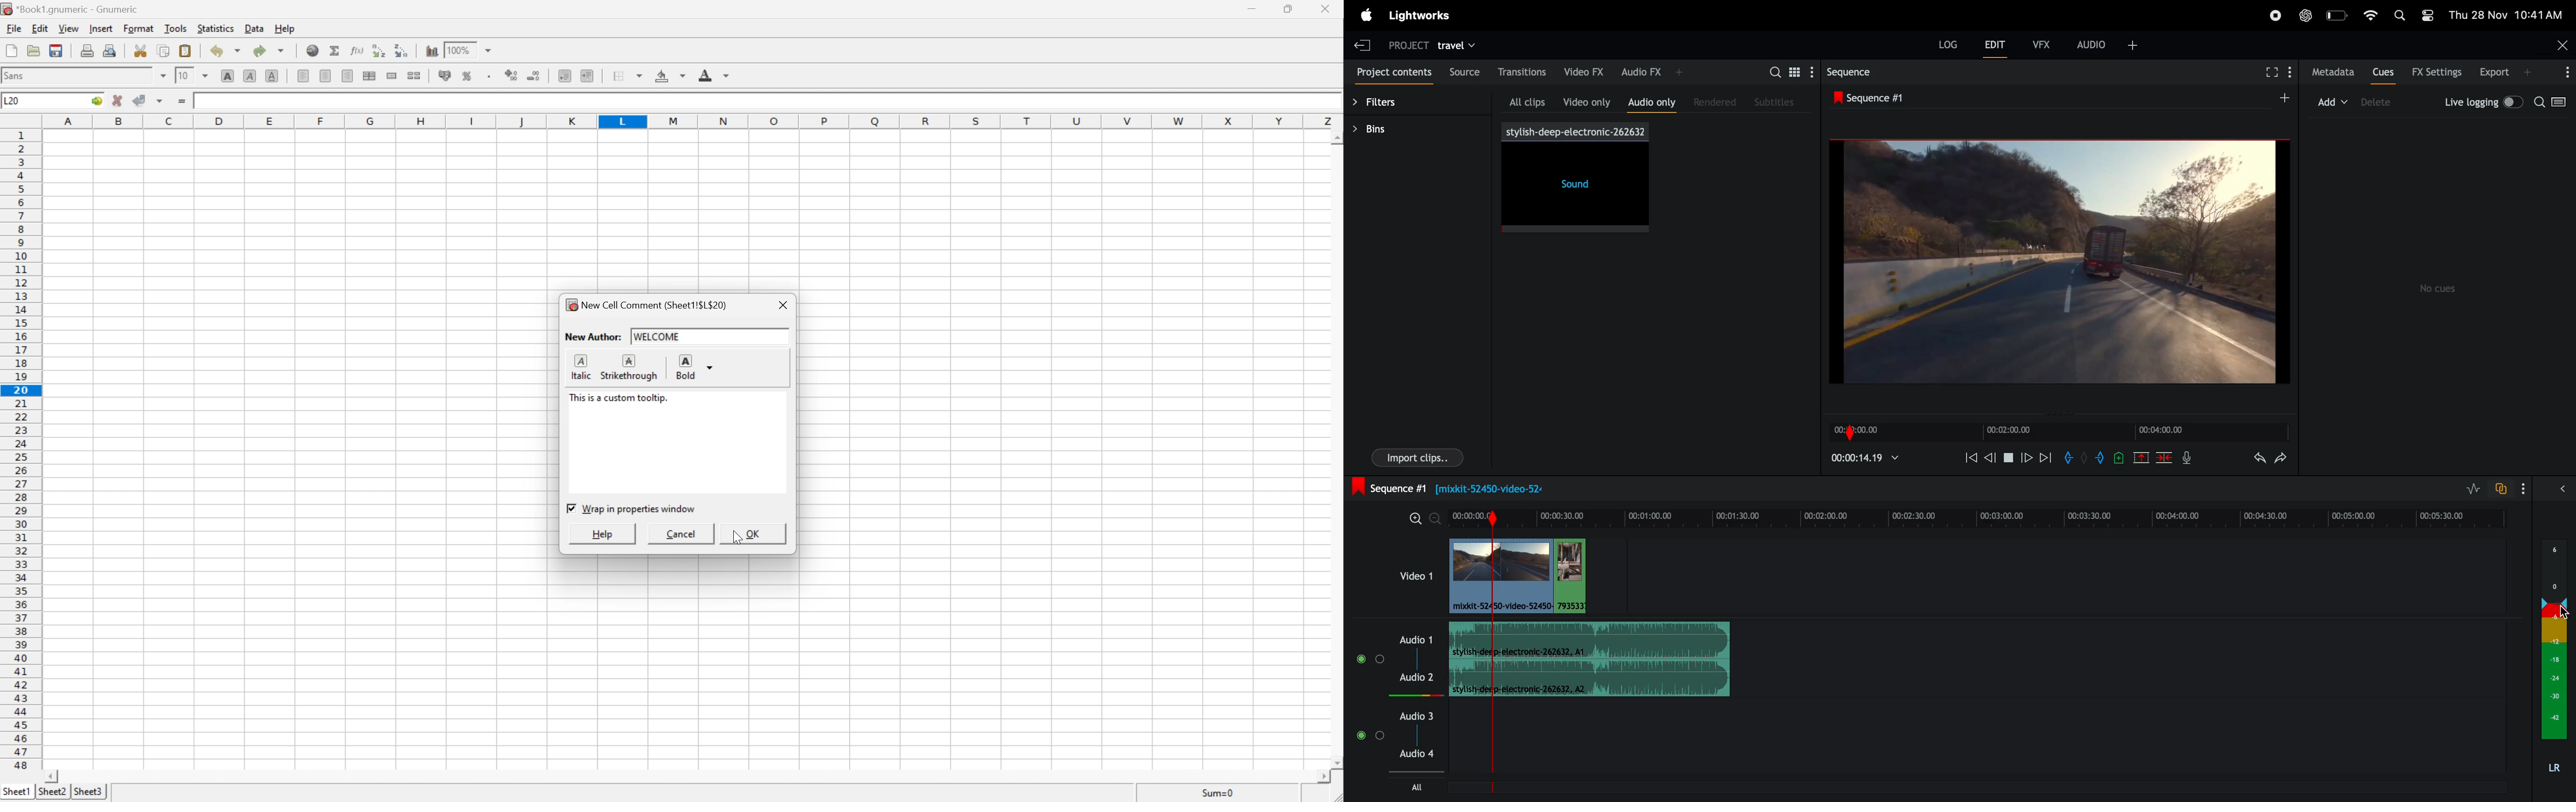 The height and width of the screenshot is (812, 2576). What do you see at coordinates (682, 534) in the screenshot?
I see `Cancel` at bounding box center [682, 534].